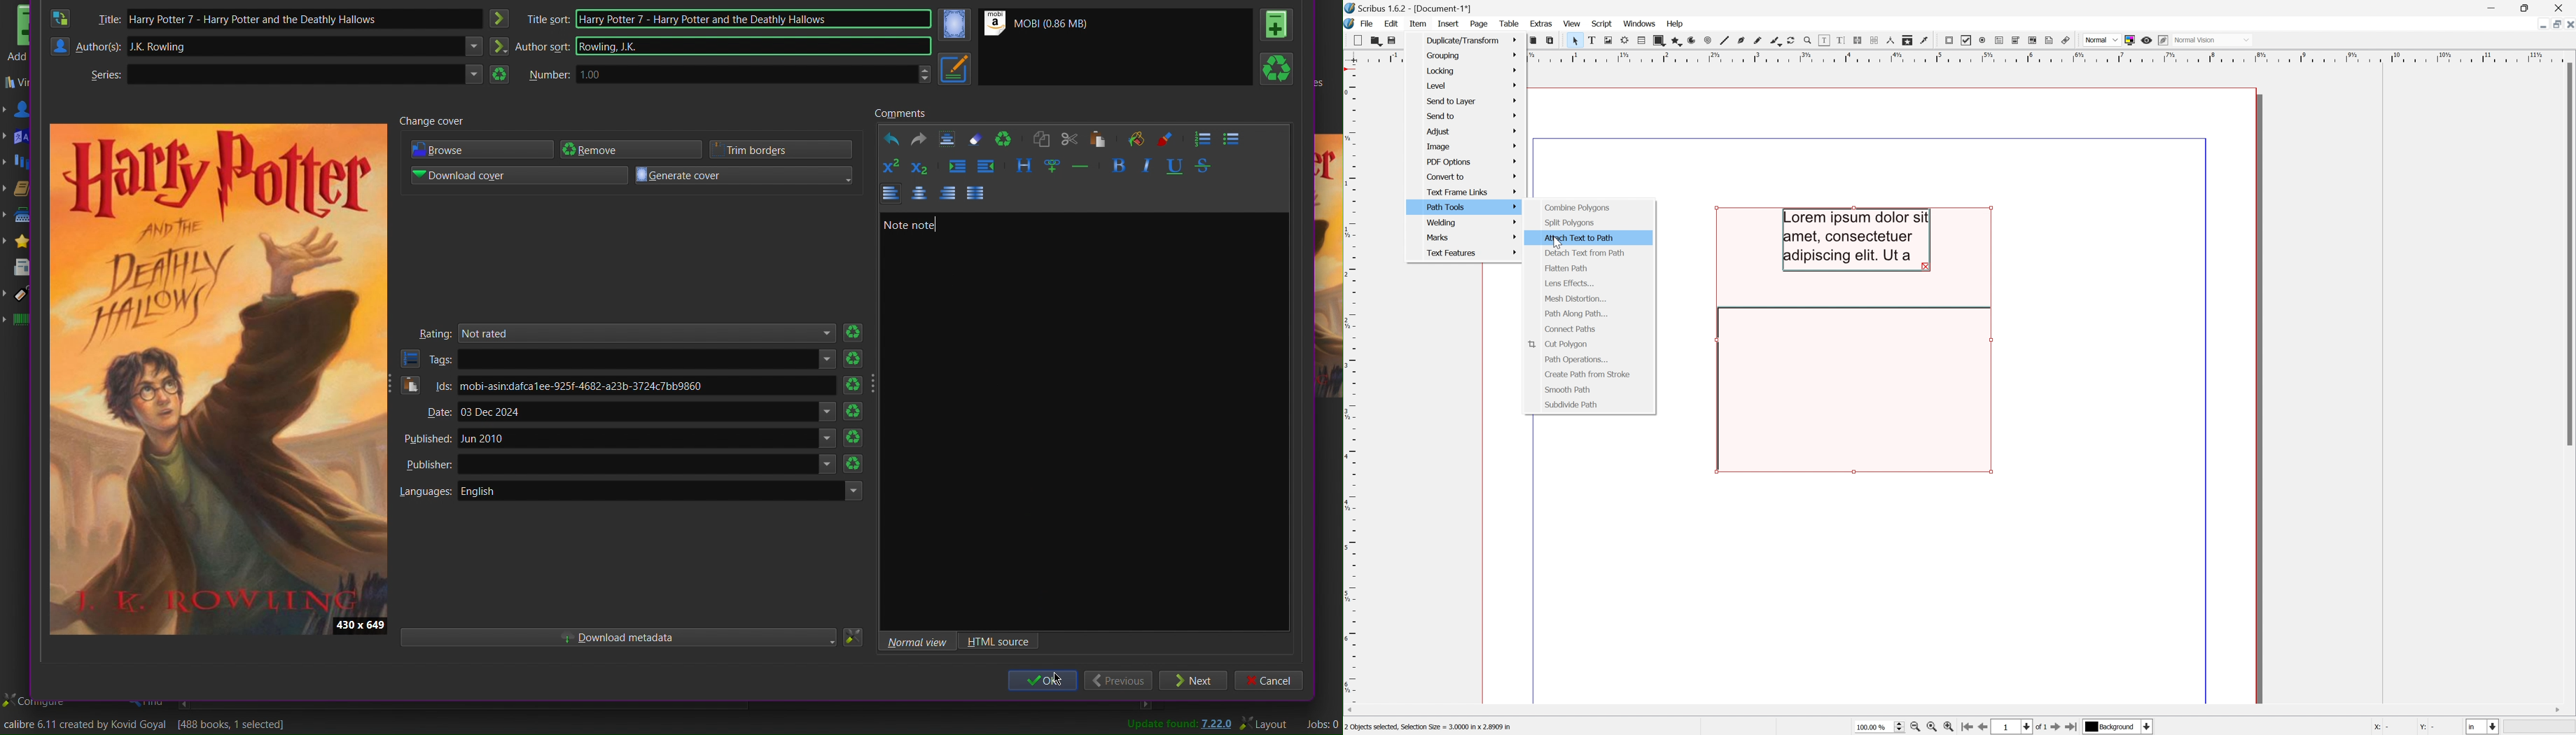  Describe the element at coordinates (1570, 284) in the screenshot. I see `Lens effects...` at that location.